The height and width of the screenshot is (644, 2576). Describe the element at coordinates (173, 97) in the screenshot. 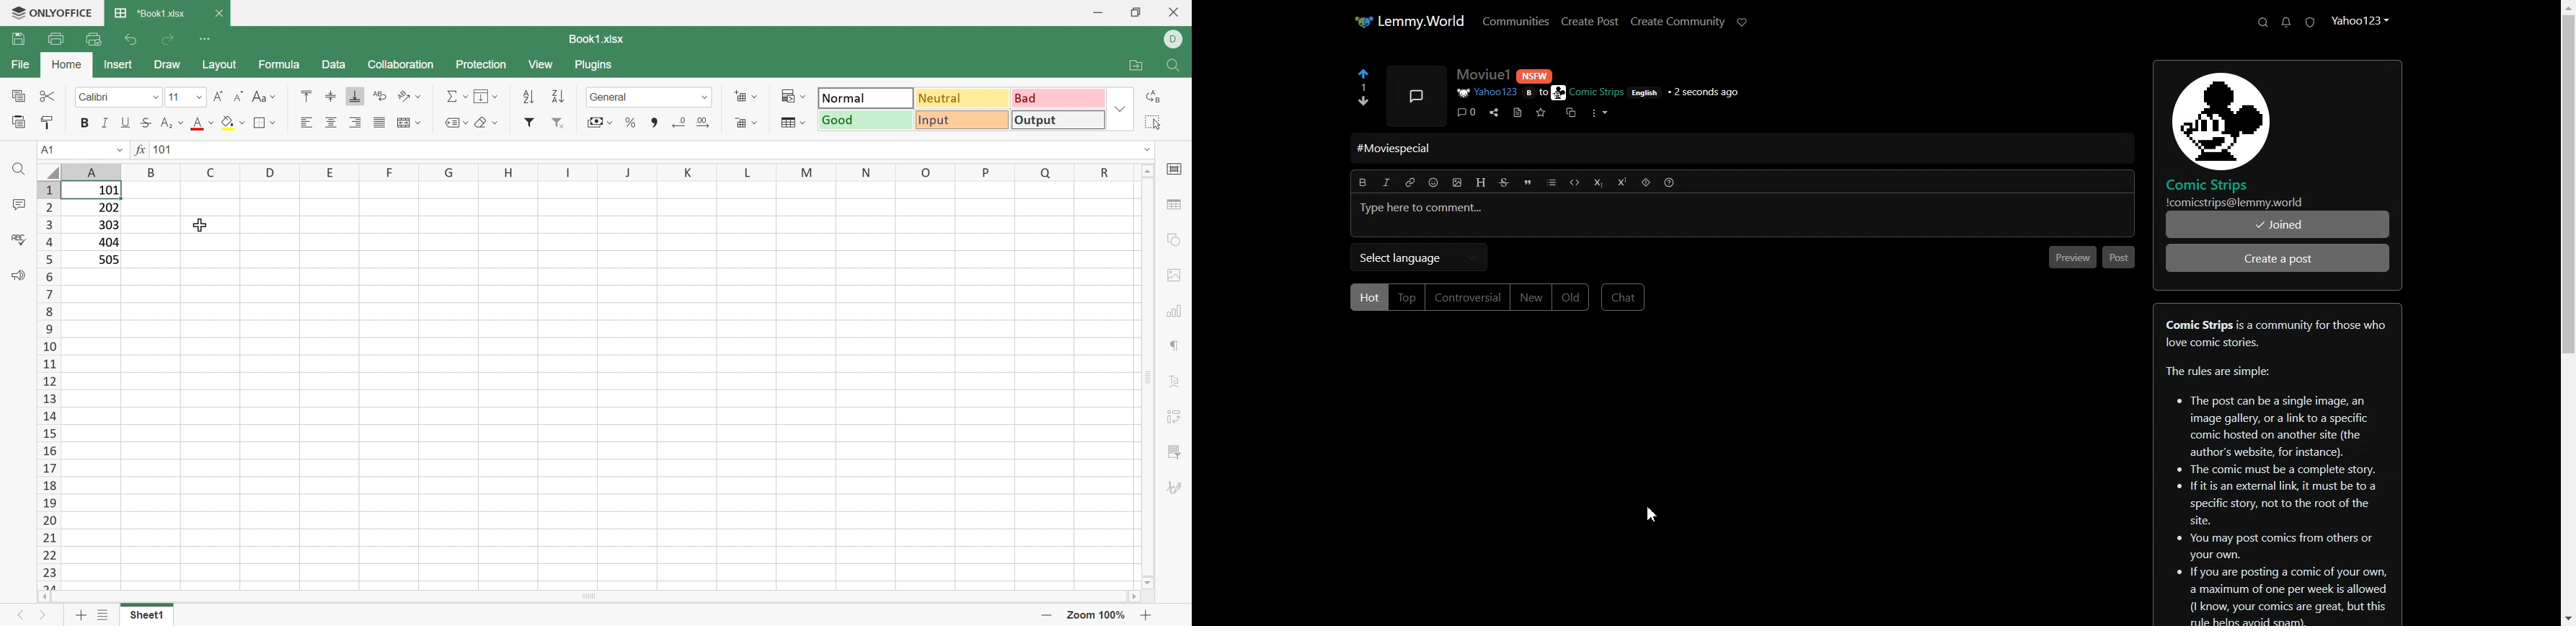

I see `11` at that location.